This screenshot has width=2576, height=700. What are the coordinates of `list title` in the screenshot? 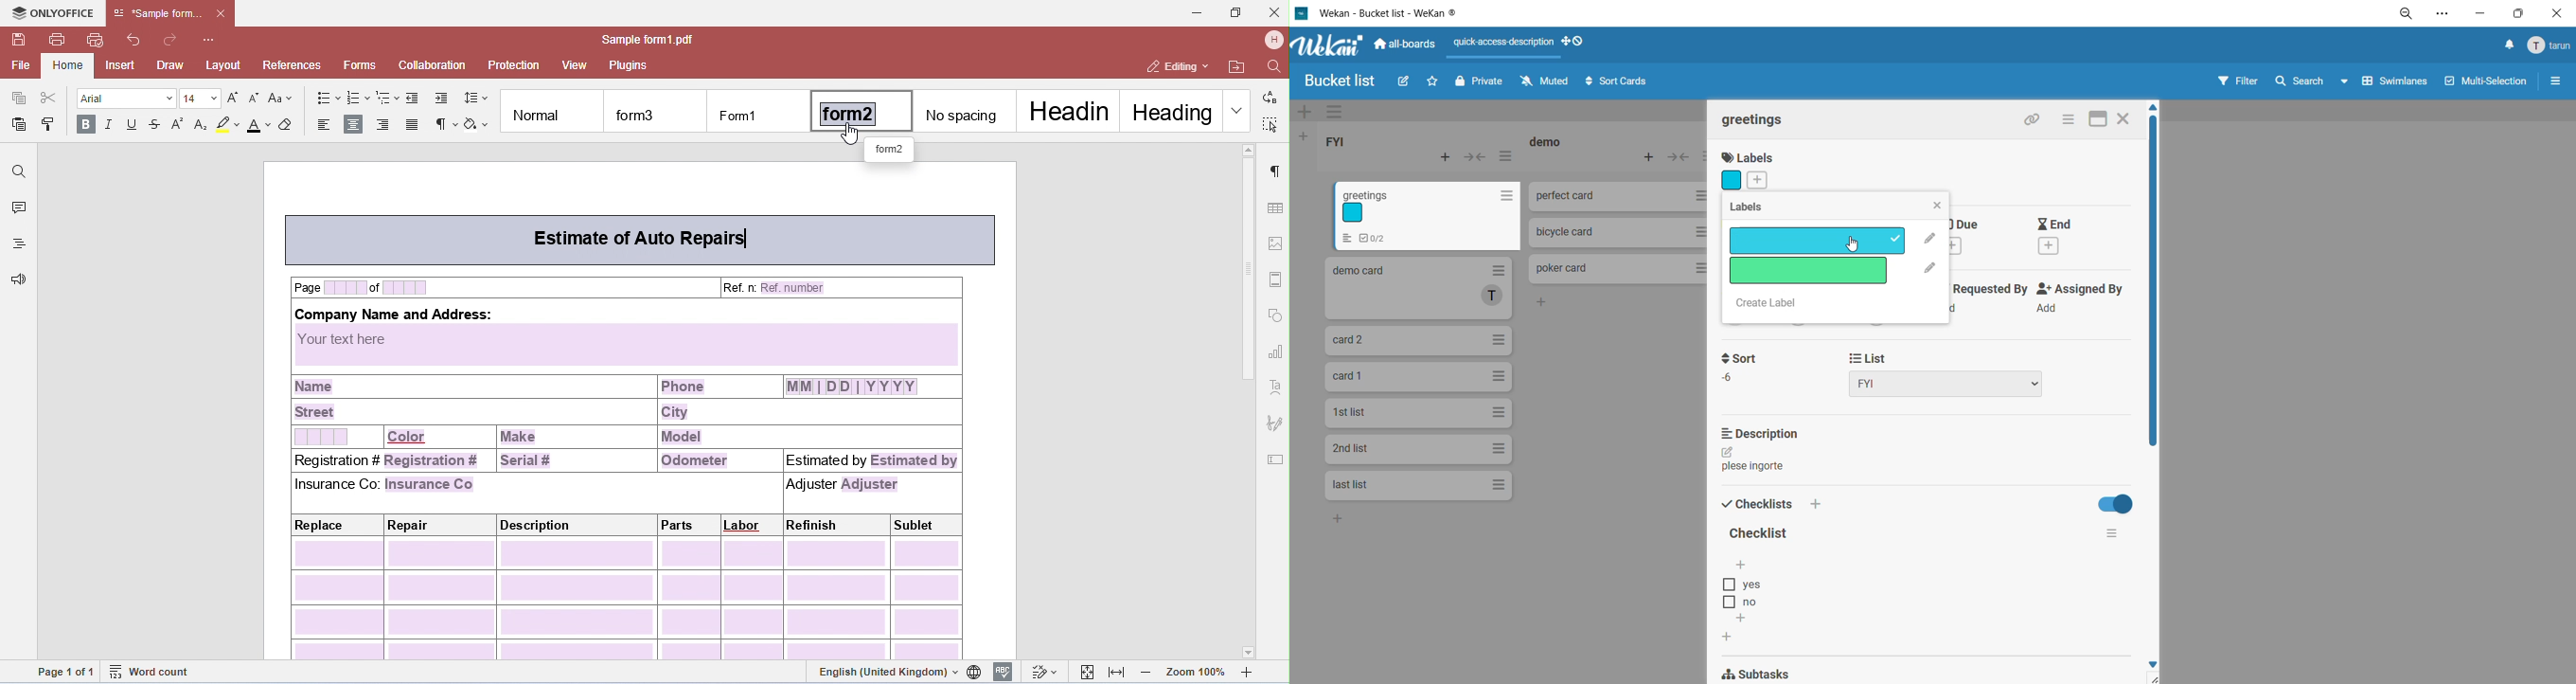 It's located at (1549, 141).